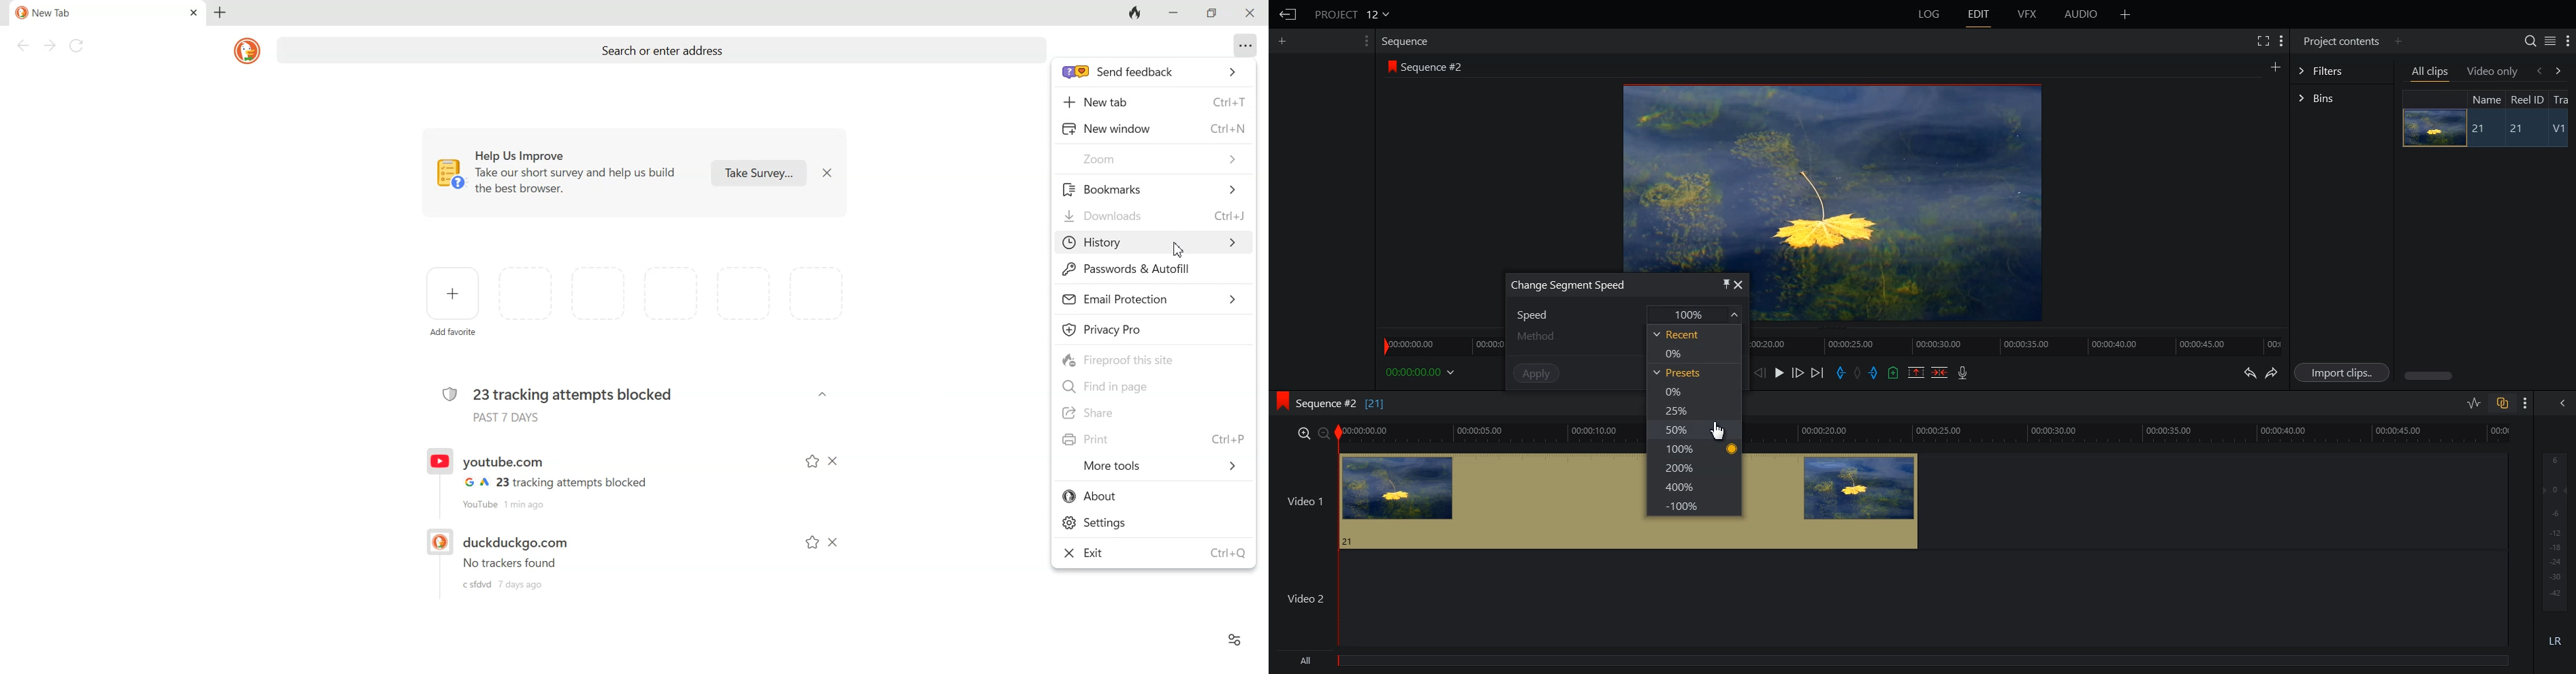  Describe the element at coordinates (1675, 410) in the screenshot. I see `25%` at that location.